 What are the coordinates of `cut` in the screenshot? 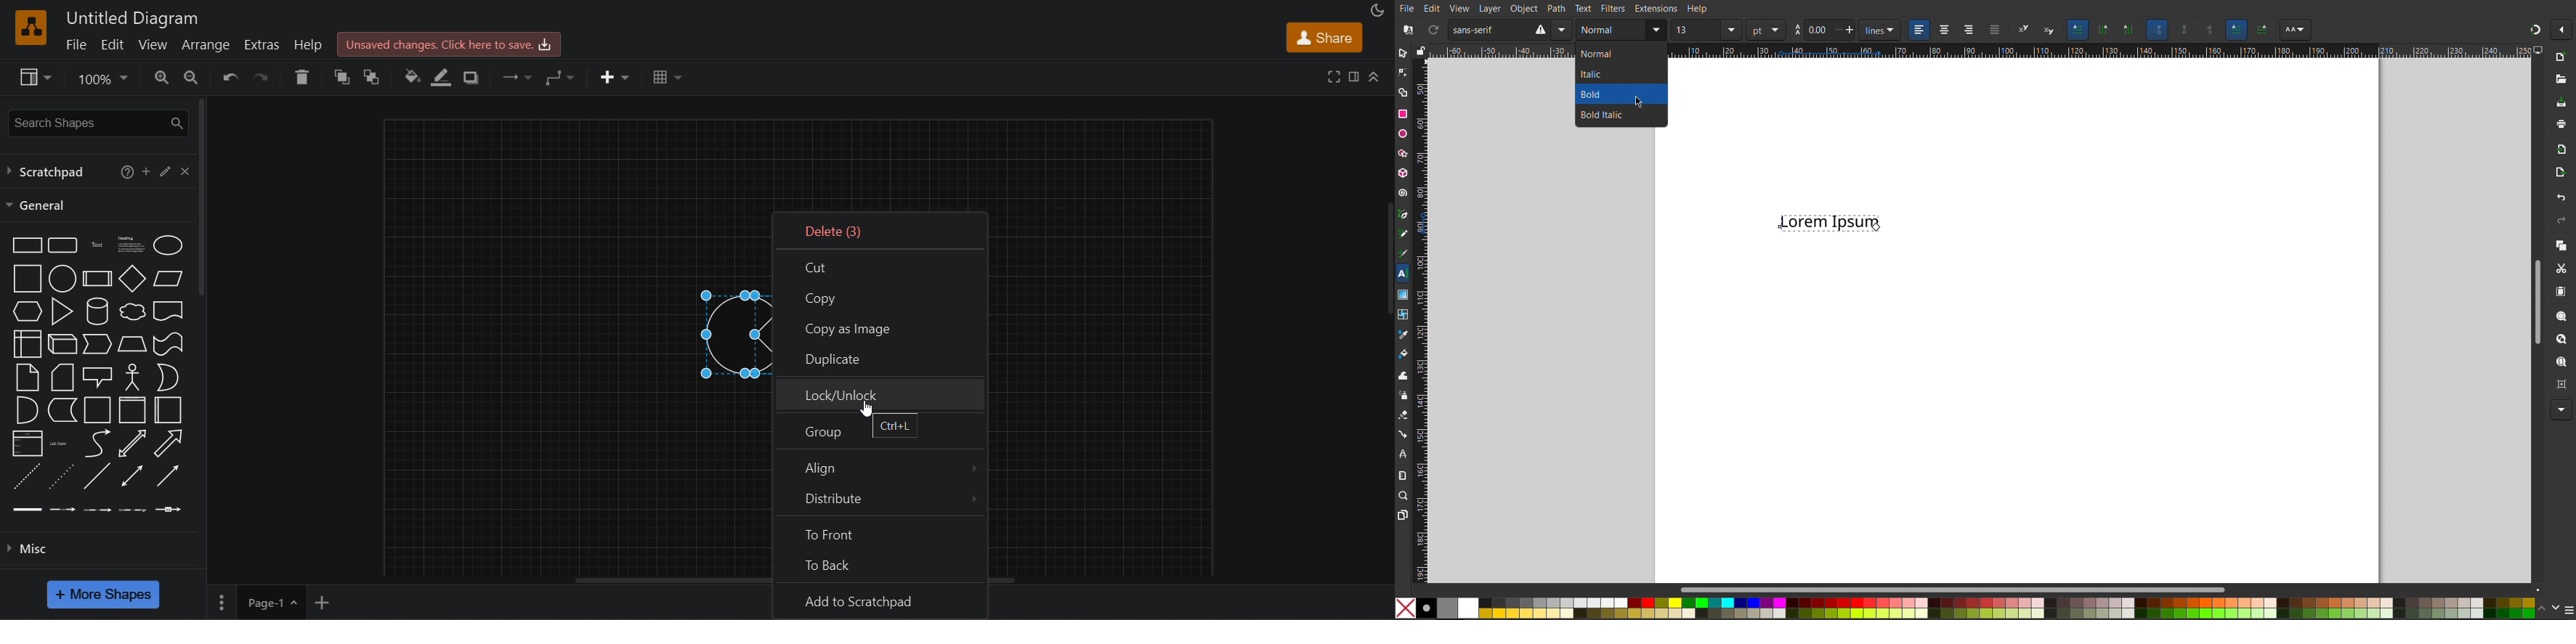 It's located at (880, 266).